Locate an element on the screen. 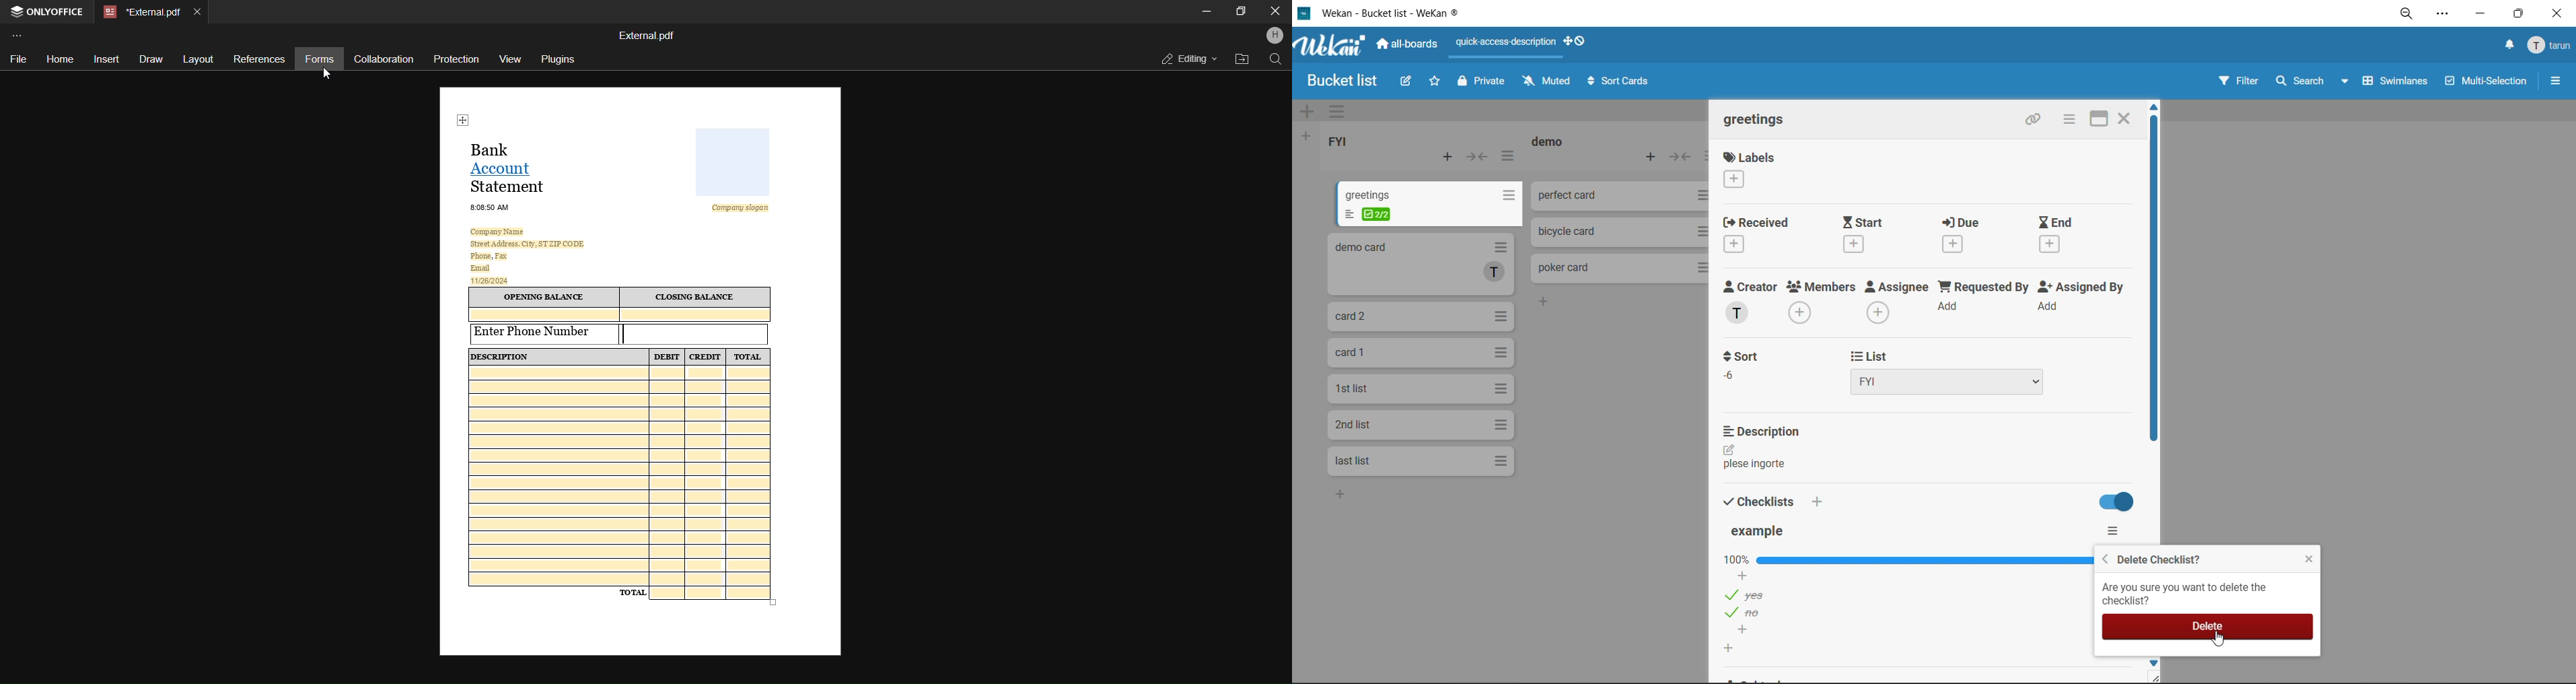 This screenshot has height=700, width=2576. notifications is located at coordinates (2506, 44).